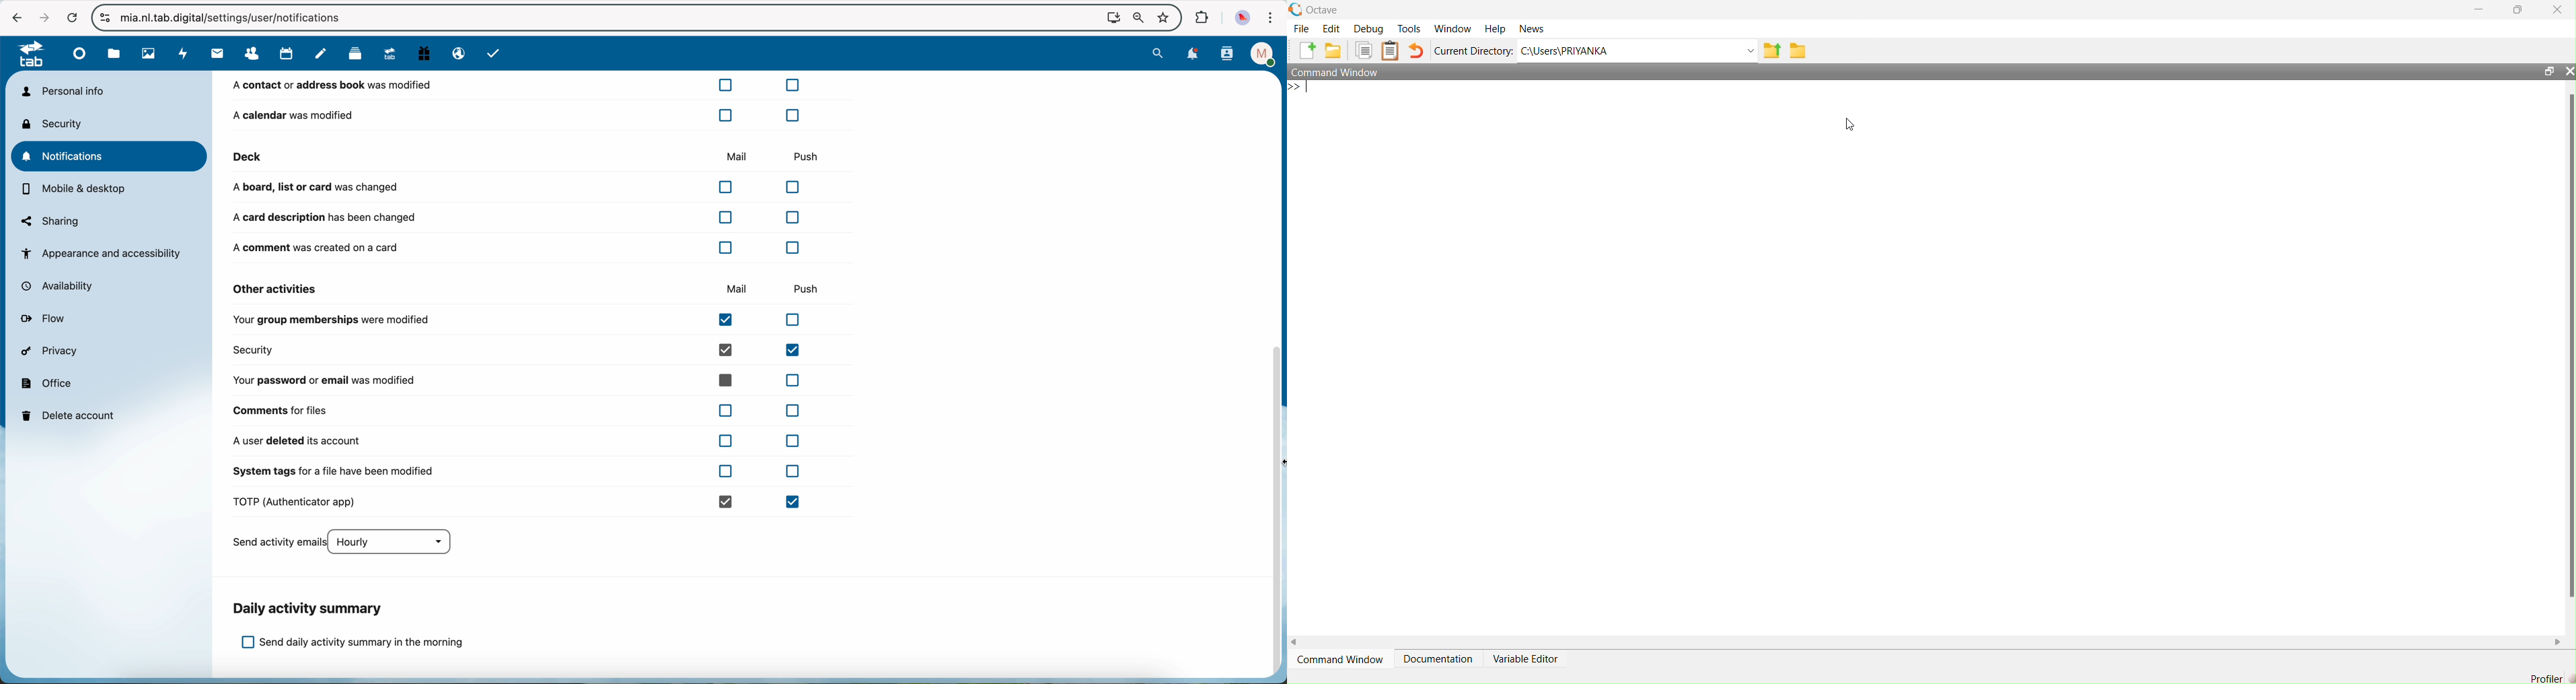 The image size is (2576, 700). I want to click on url, so click(241, 18).